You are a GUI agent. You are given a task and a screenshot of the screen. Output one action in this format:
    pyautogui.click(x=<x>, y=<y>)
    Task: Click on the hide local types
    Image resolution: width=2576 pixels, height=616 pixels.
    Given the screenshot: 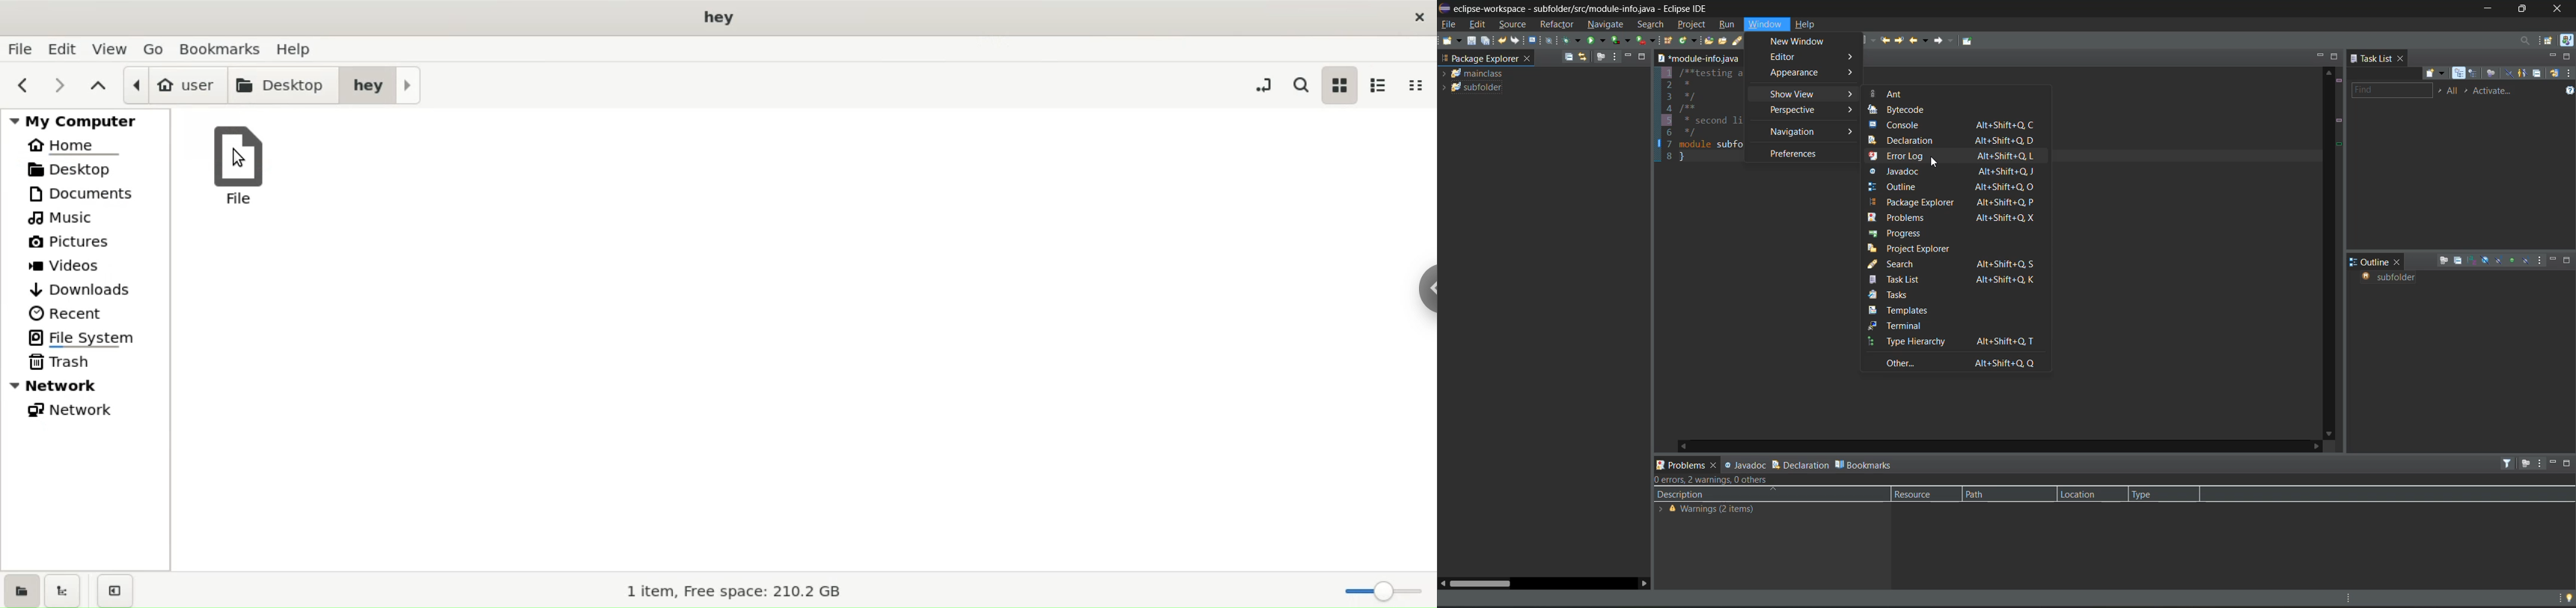 What is the action you would take?
    pyautogui.click(x=2528, y=262)
    